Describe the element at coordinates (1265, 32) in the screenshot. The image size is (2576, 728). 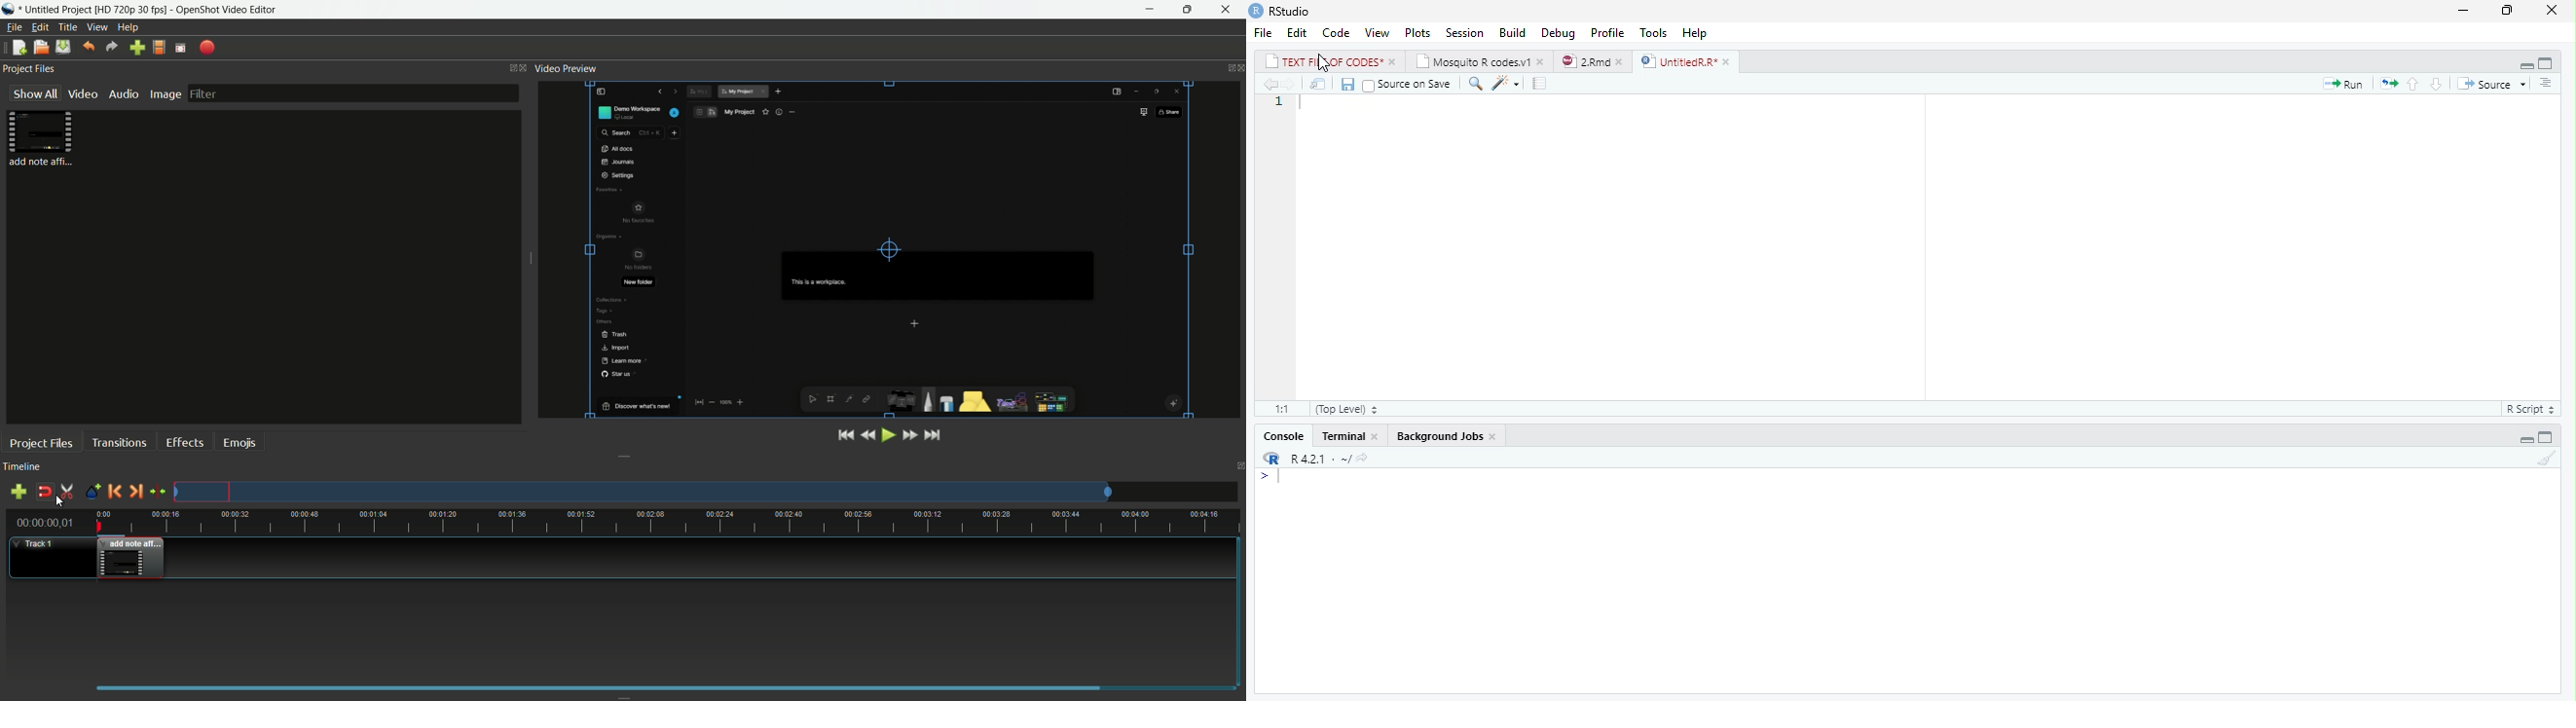
I see `File` at that location.